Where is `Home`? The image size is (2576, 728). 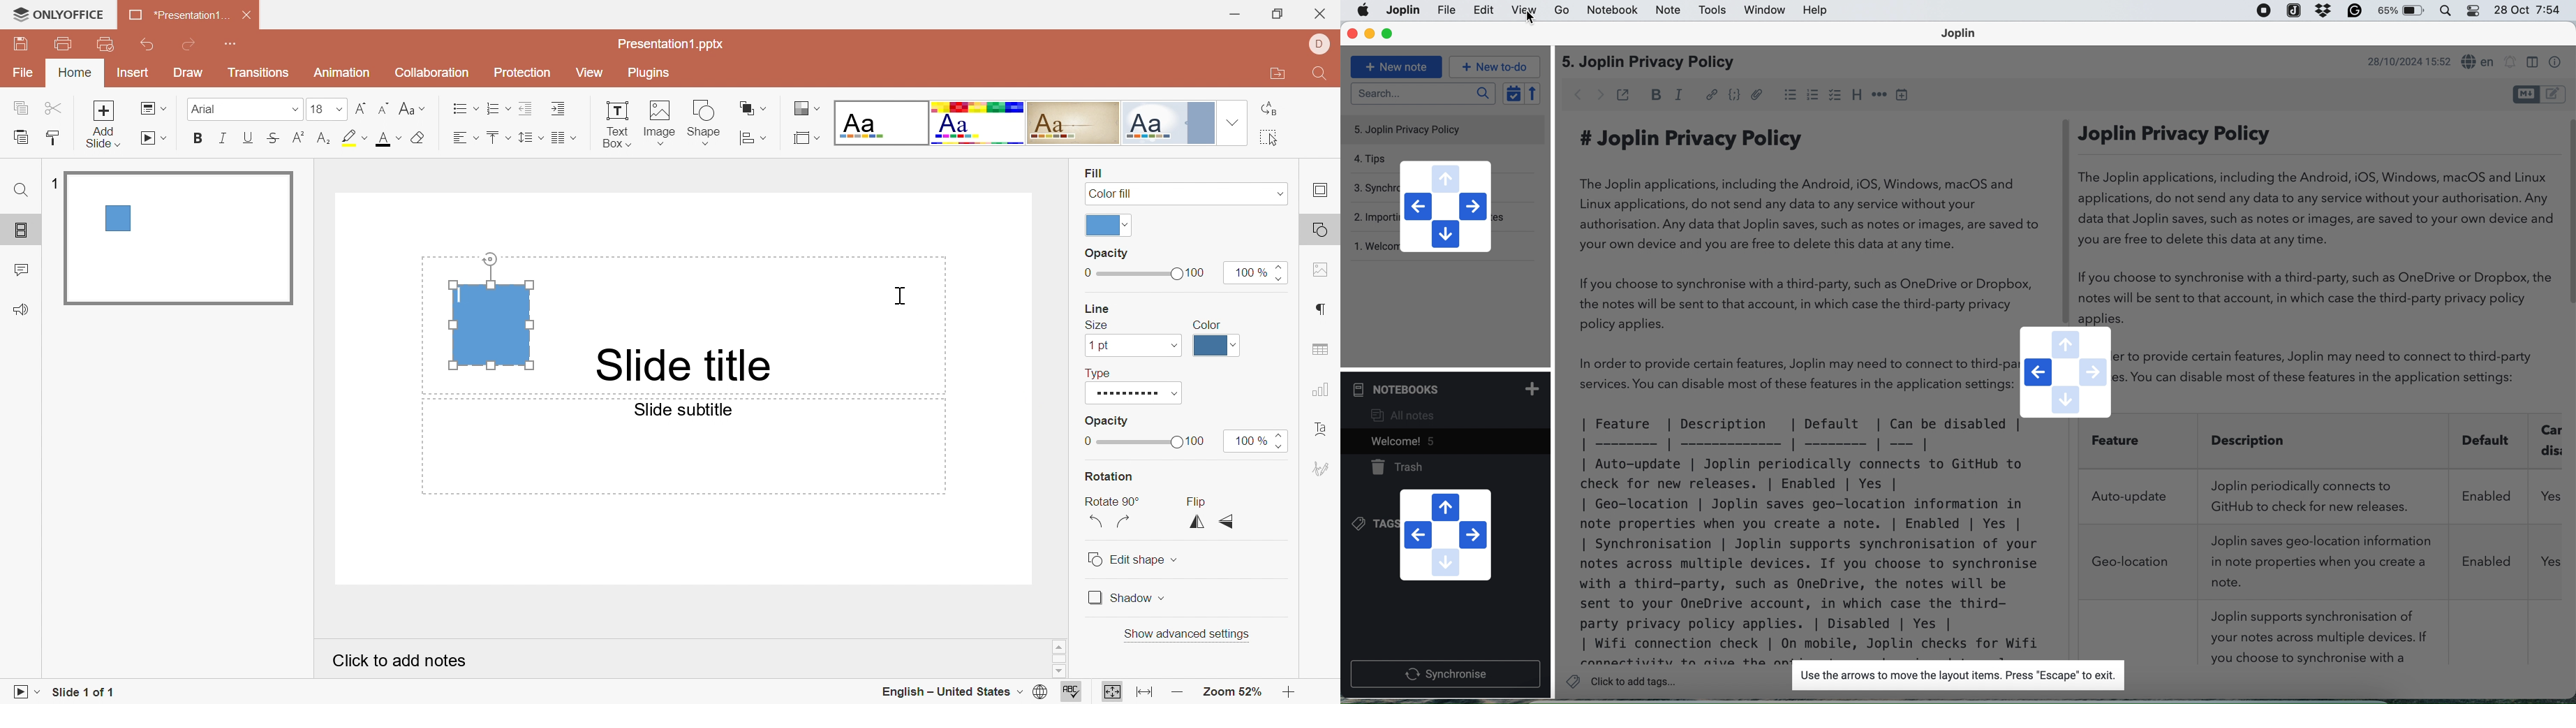 Home is located at coordinates (75, 74).